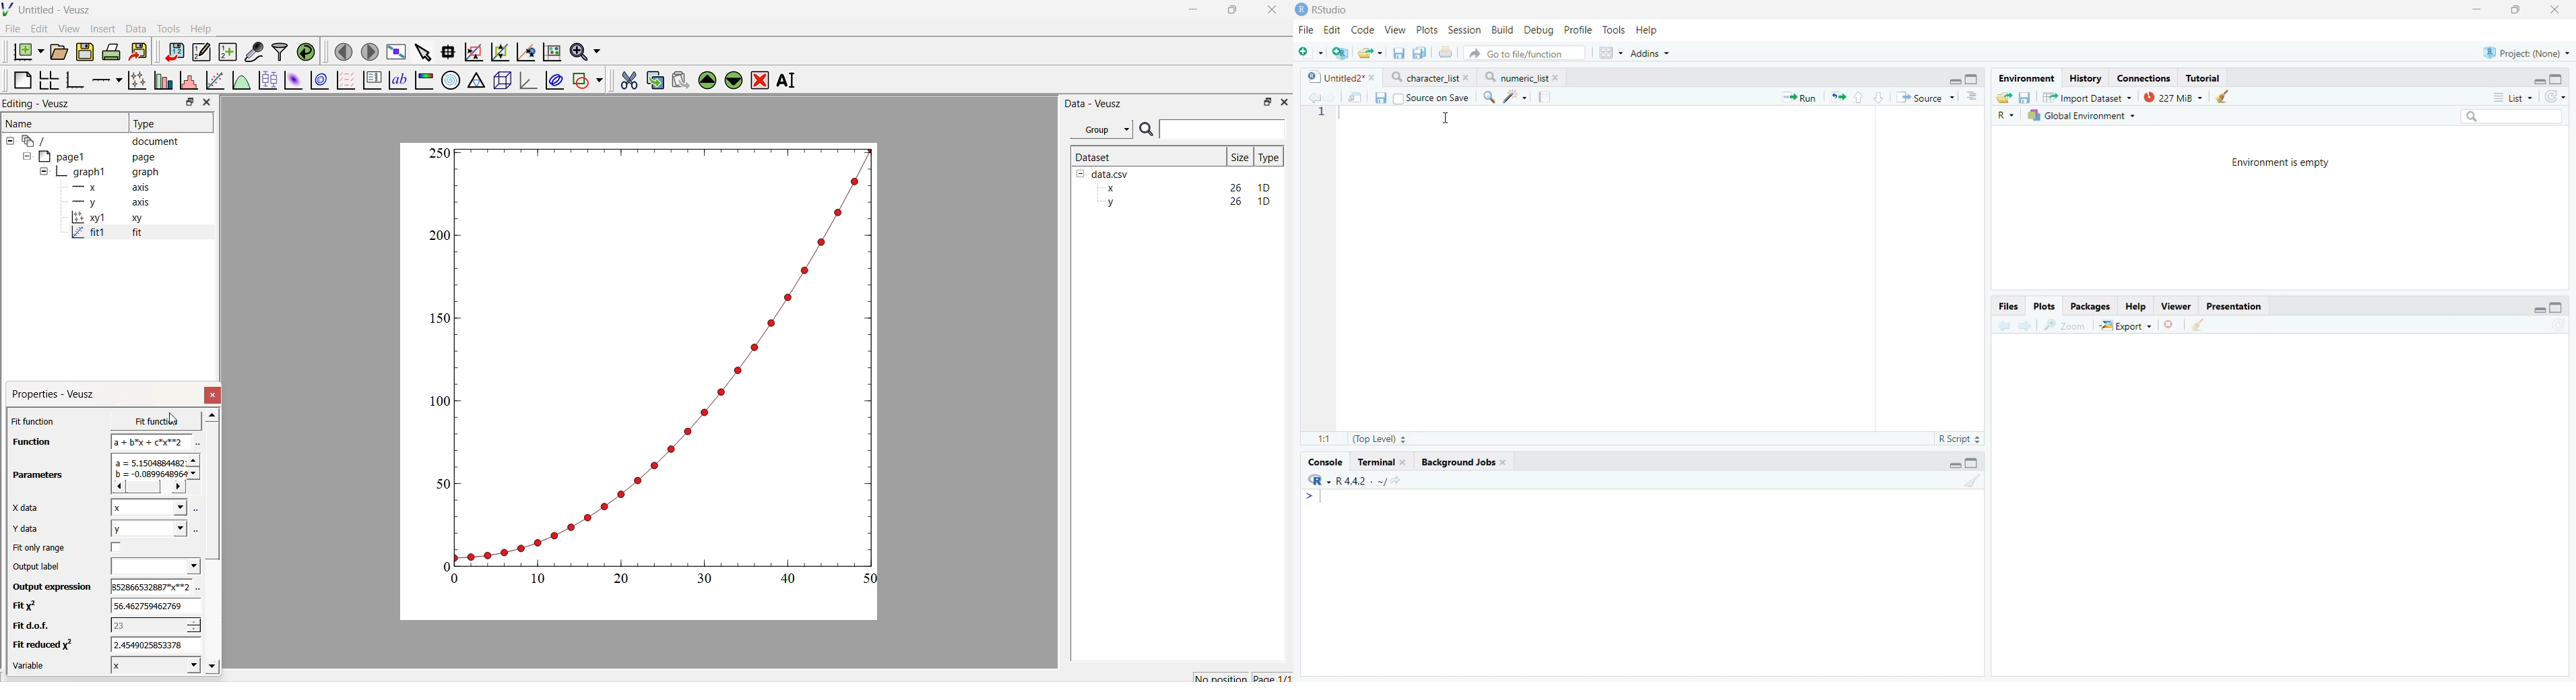 The width and height of the screenshot is (2576, 700). I want to click on numeric_list, so click(1522, 77).